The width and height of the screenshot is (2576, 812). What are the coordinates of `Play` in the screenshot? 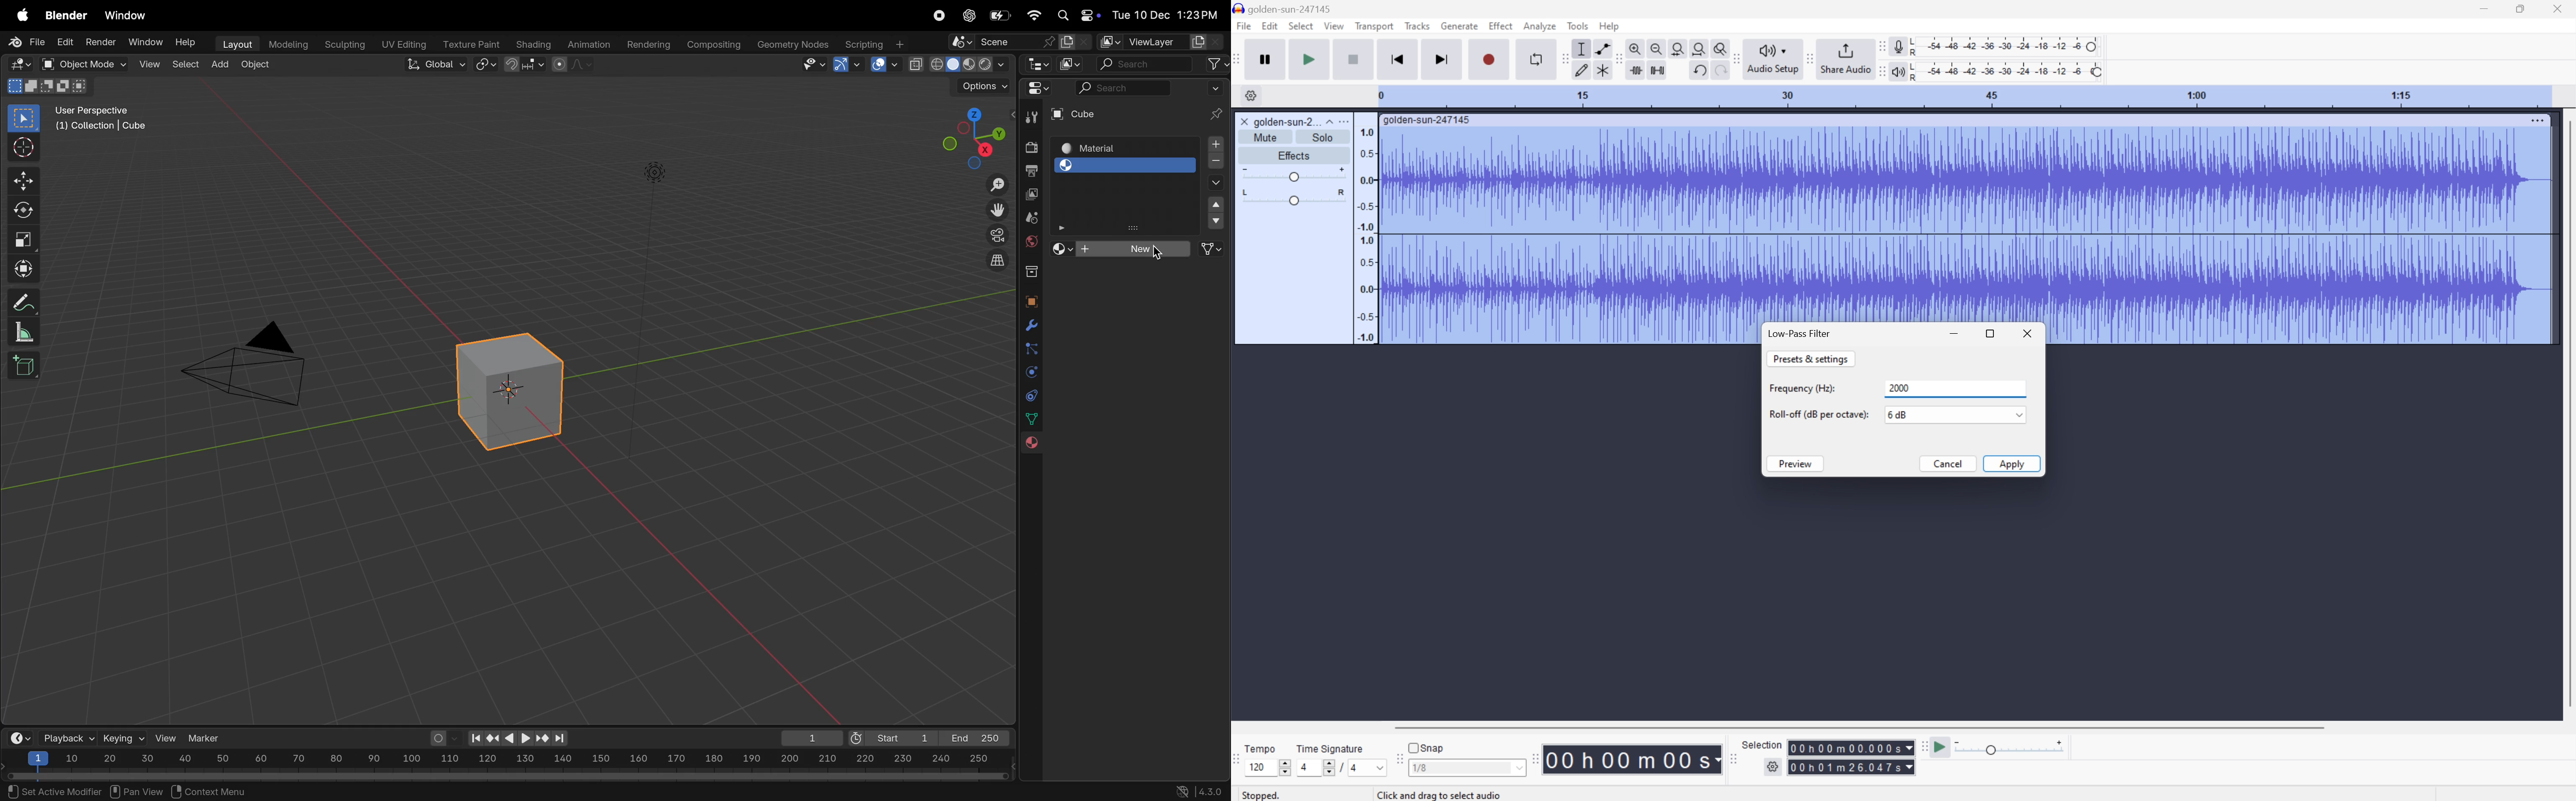 It's located at (1309, 58).